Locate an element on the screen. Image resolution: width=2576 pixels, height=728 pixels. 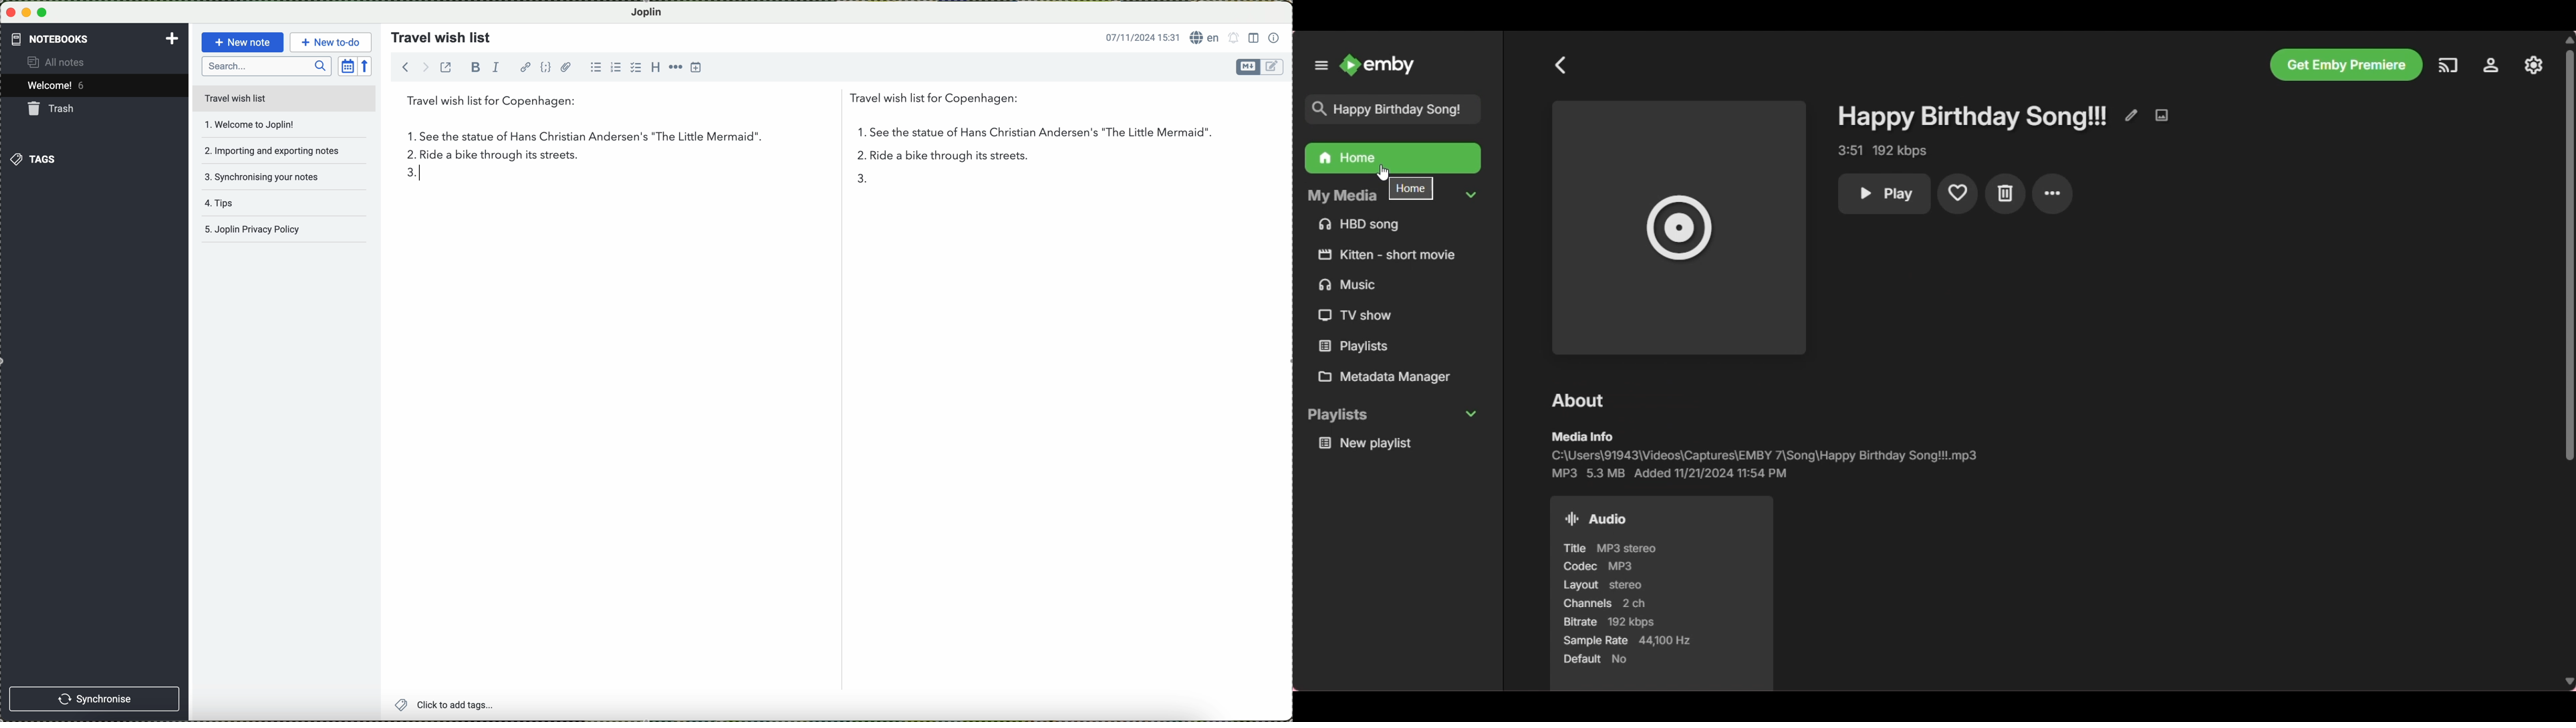
numbered list is located at coordinates (615, 64).